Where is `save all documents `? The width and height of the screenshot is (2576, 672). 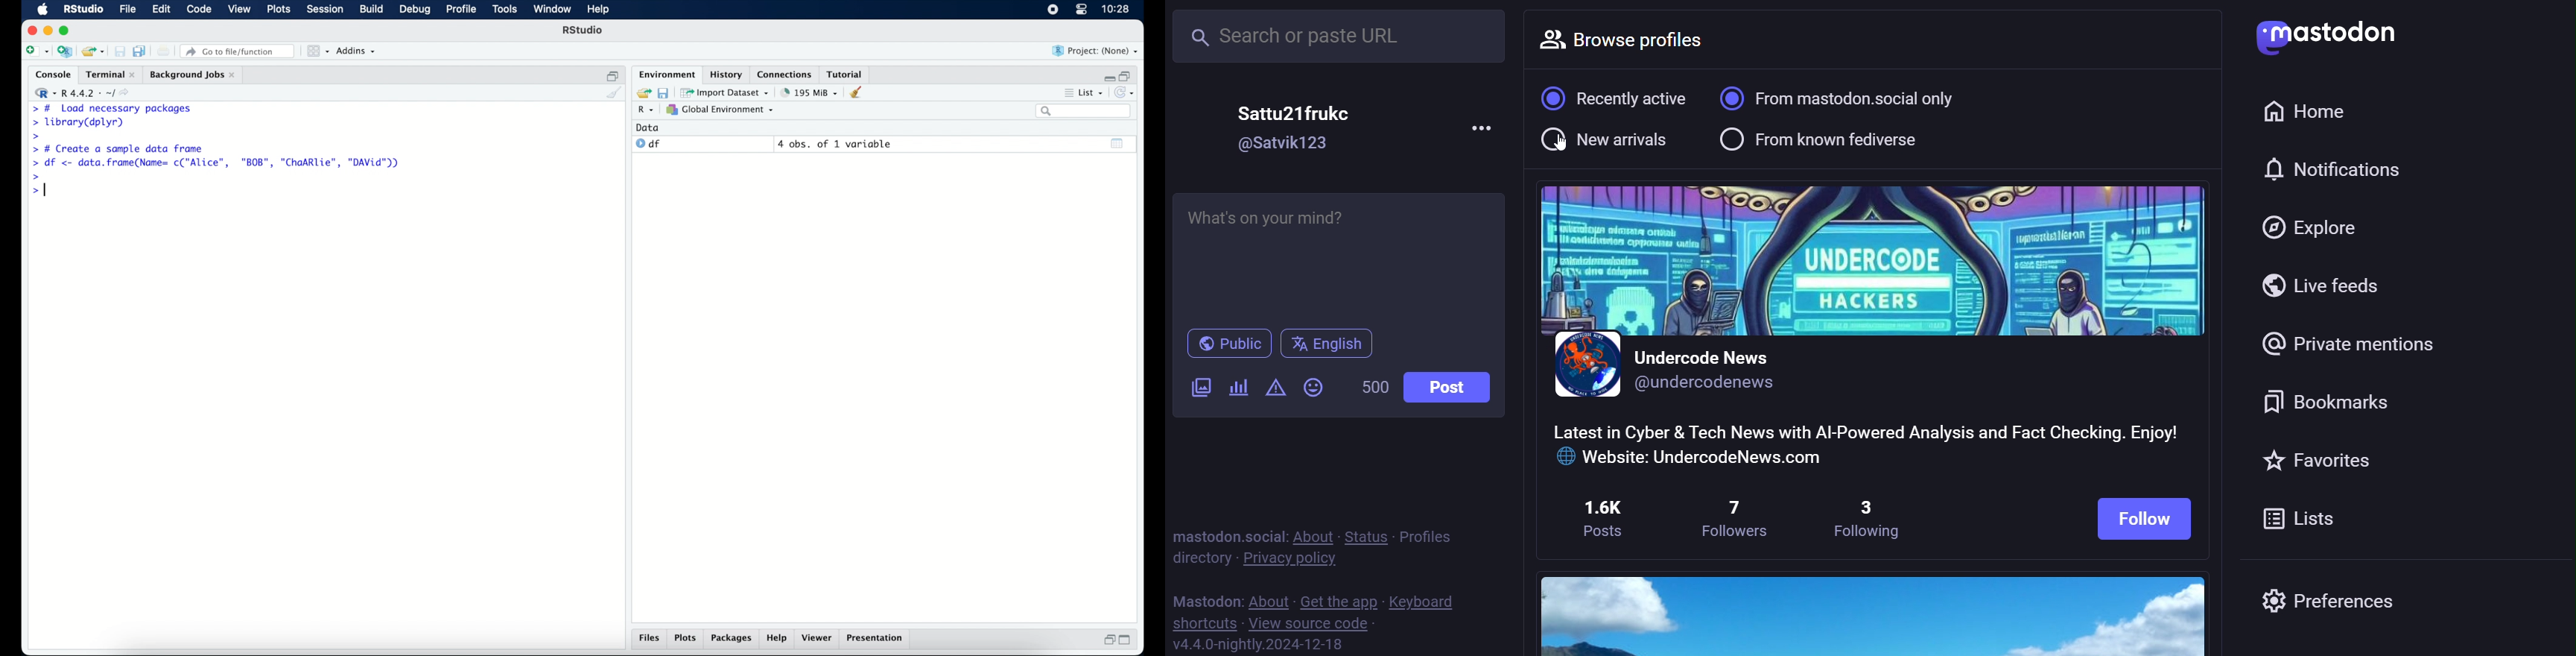
save all documents  is located at coordinates (141, 50).